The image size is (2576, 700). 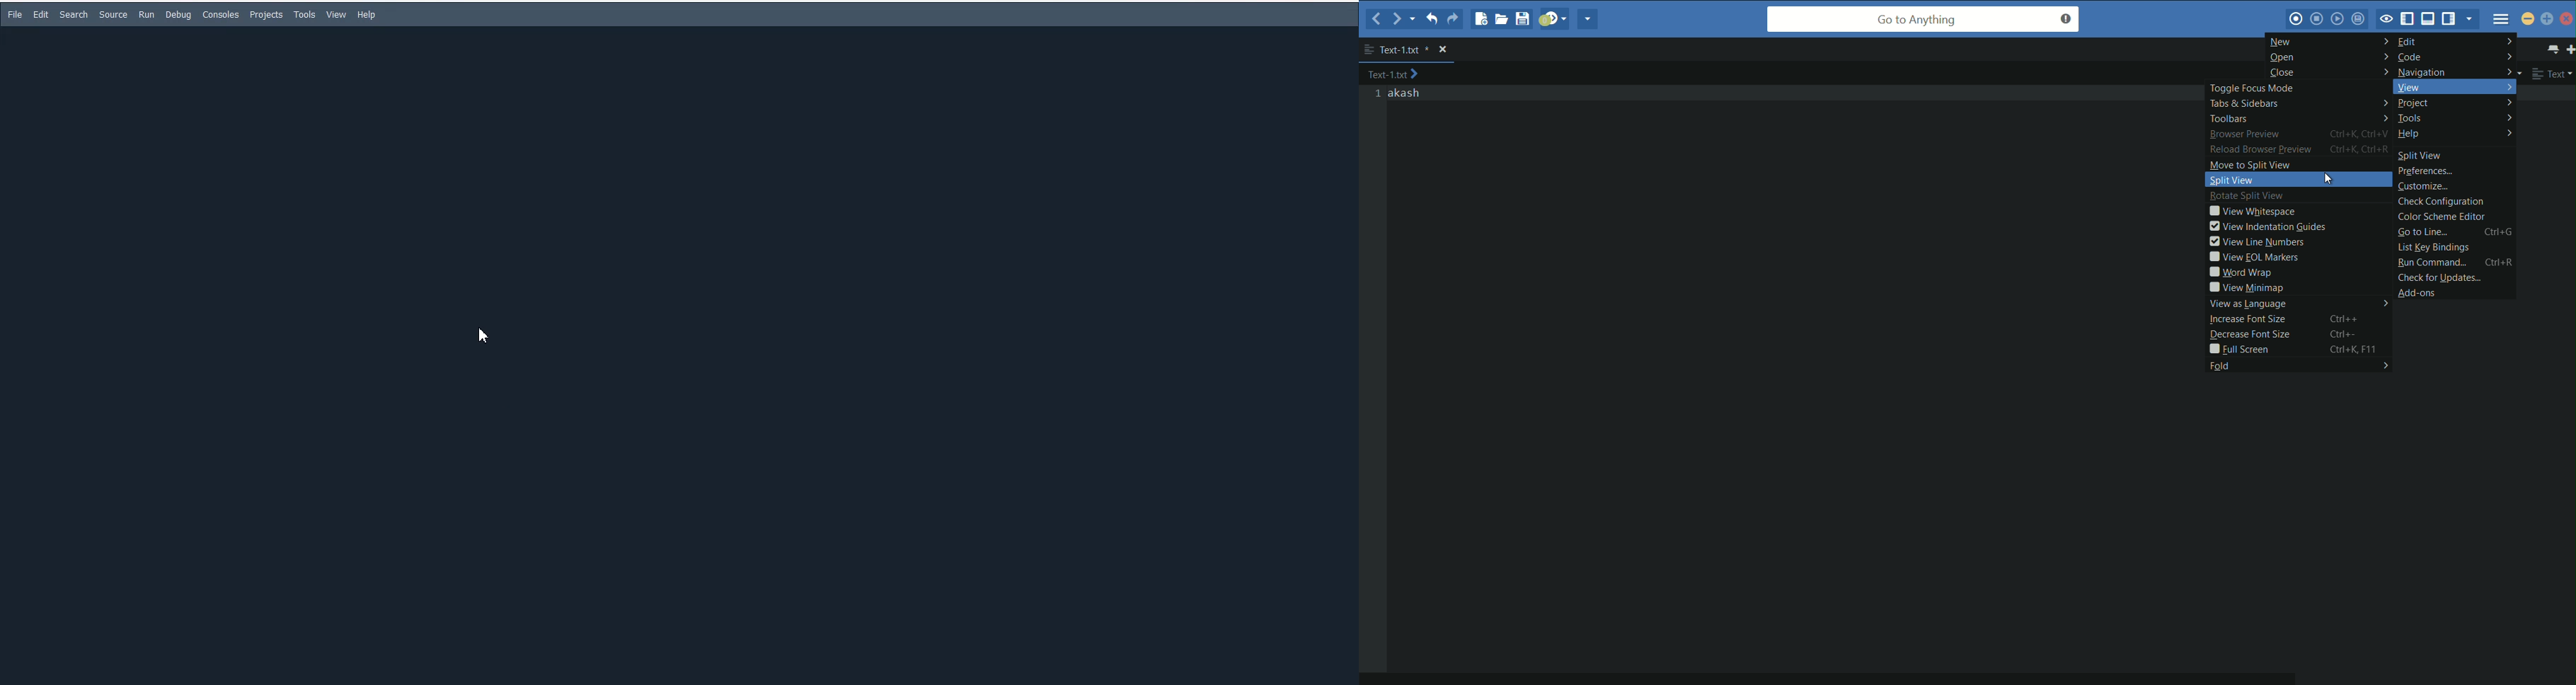 I want to click on customize, so click(x=2457, y=187).